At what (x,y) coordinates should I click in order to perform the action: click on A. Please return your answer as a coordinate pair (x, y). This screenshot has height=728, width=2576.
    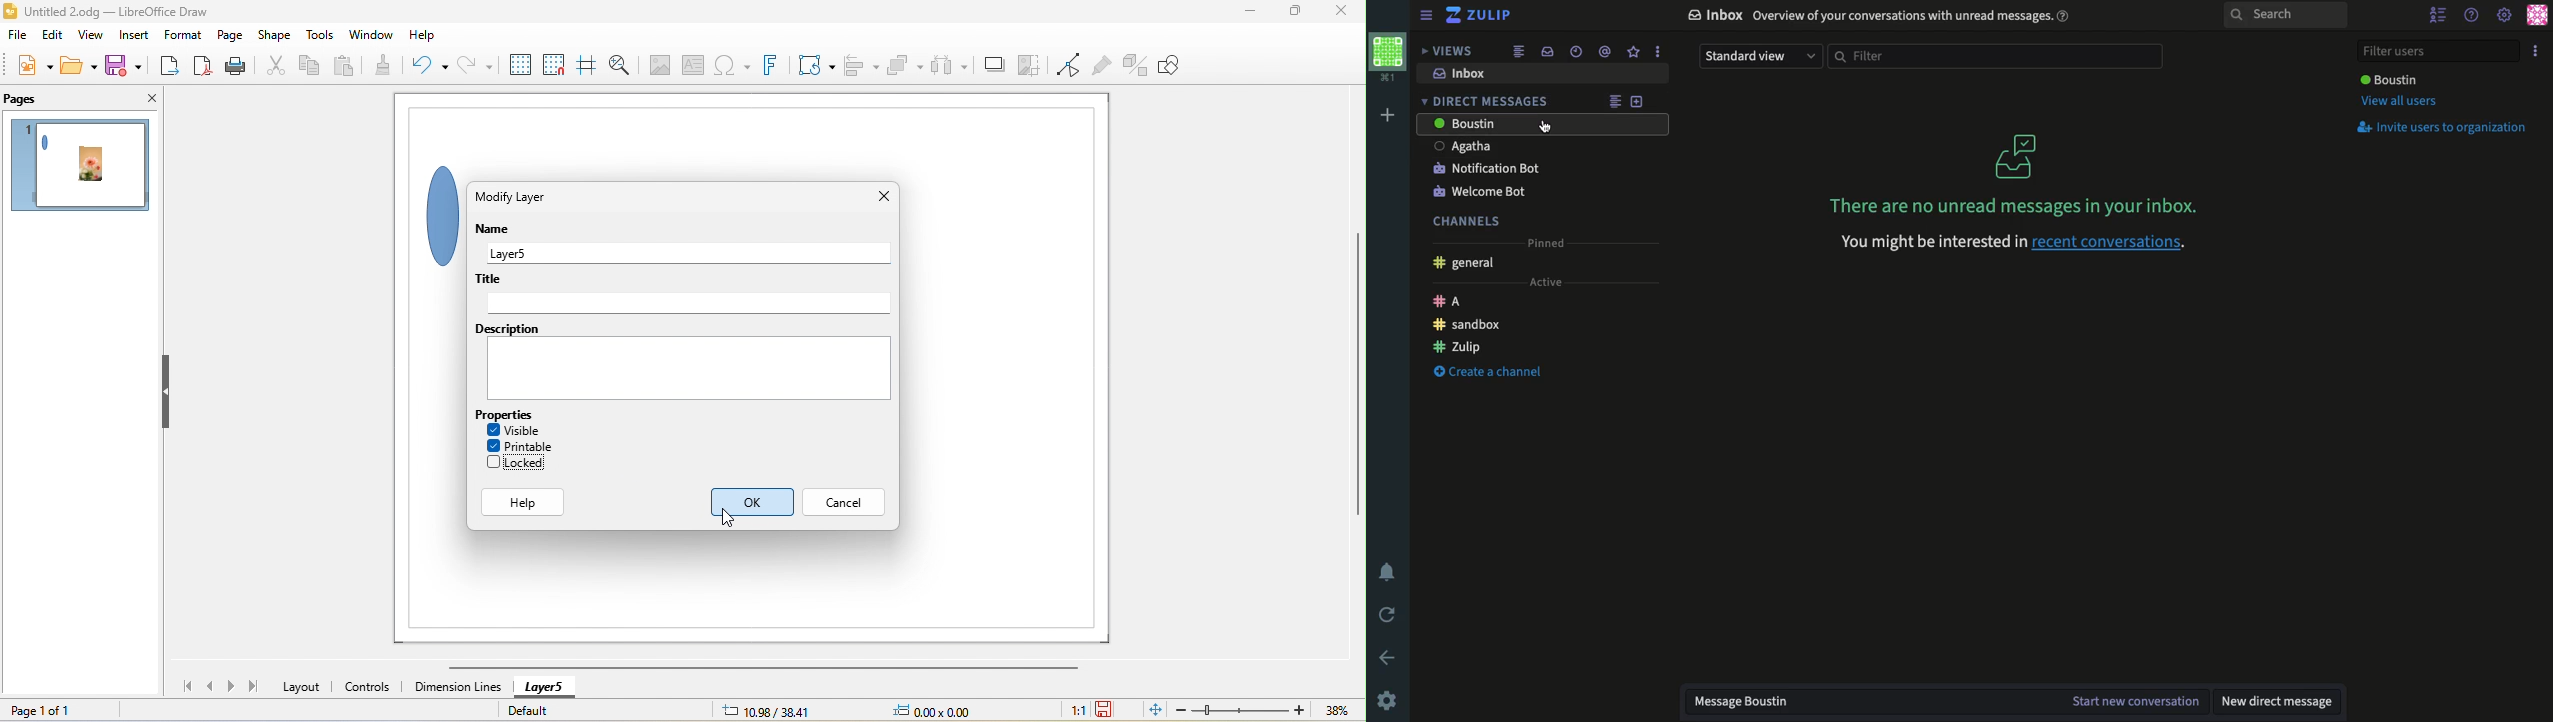
    Looking at the image, I should click on (1448, 301).